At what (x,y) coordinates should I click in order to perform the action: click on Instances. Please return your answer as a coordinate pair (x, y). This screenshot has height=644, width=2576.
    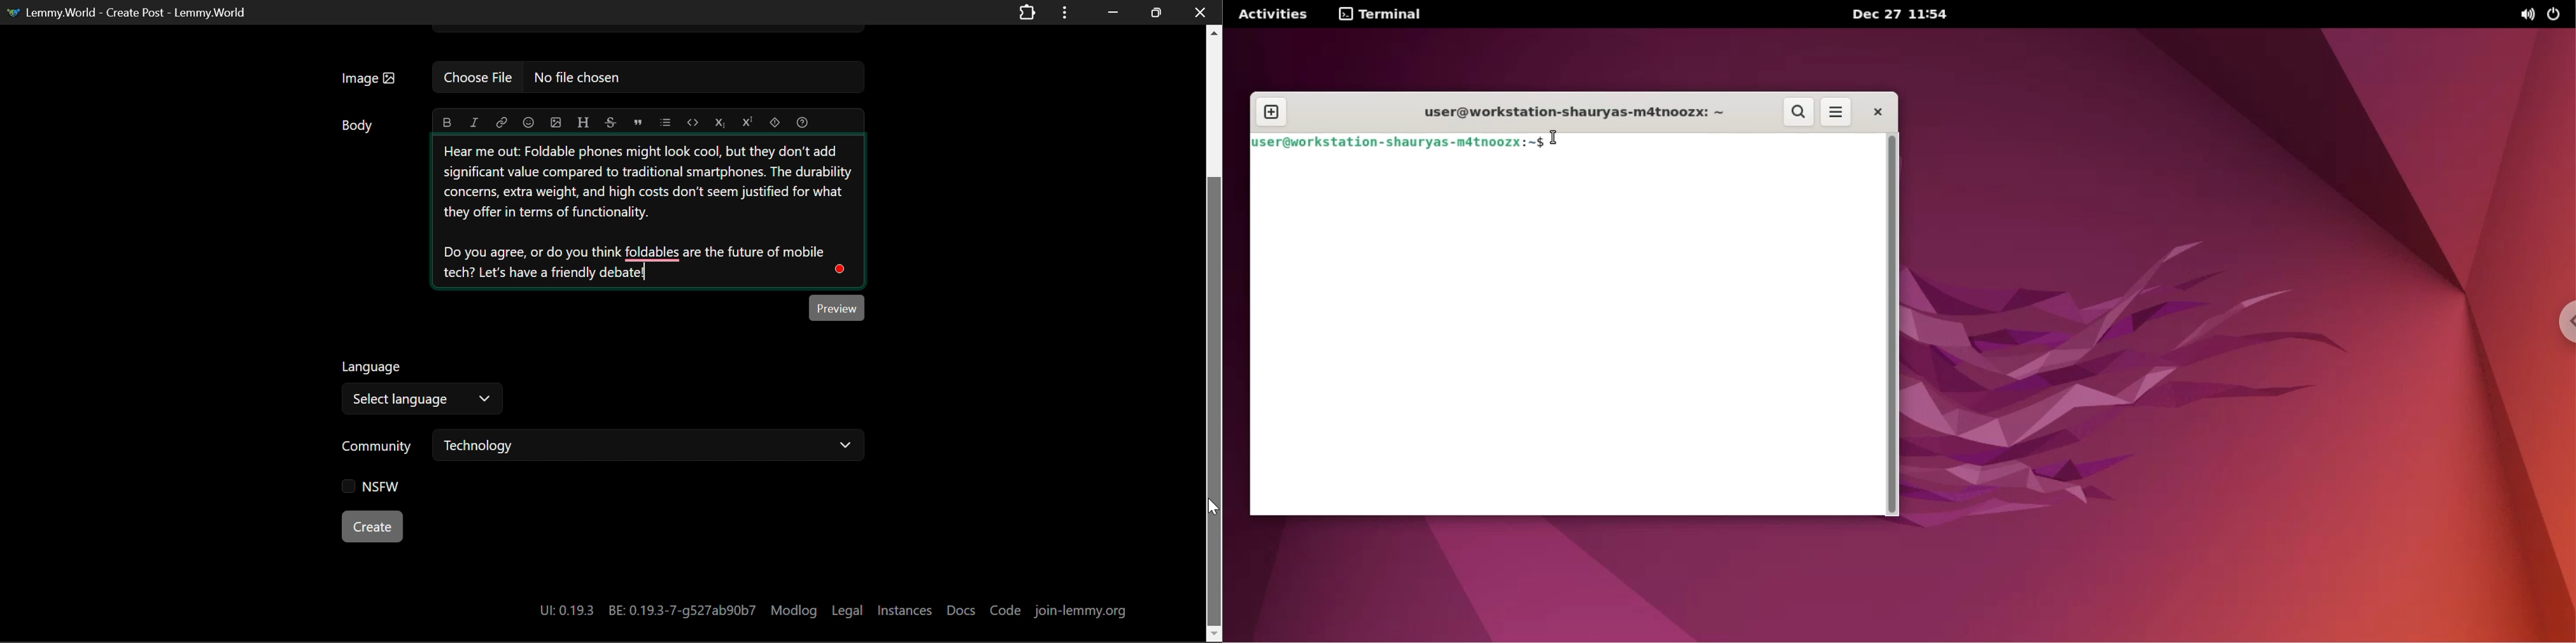
    Looking at the image, I should click on (906, 607).